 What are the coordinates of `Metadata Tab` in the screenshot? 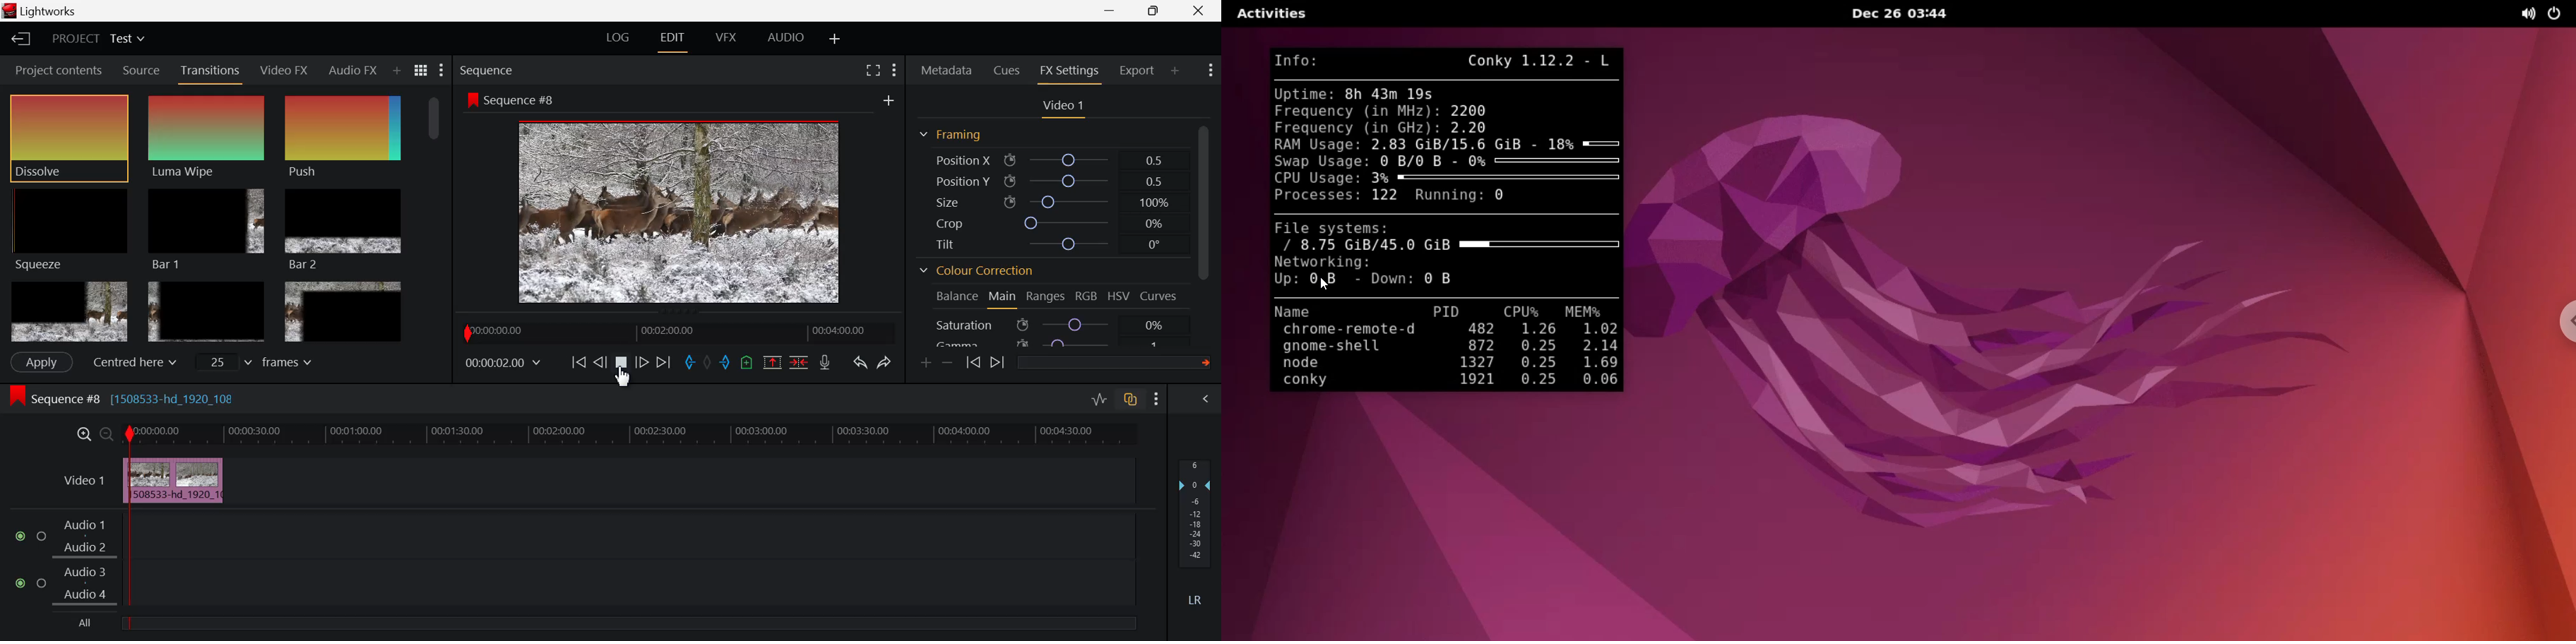 It's located at (947, 70).